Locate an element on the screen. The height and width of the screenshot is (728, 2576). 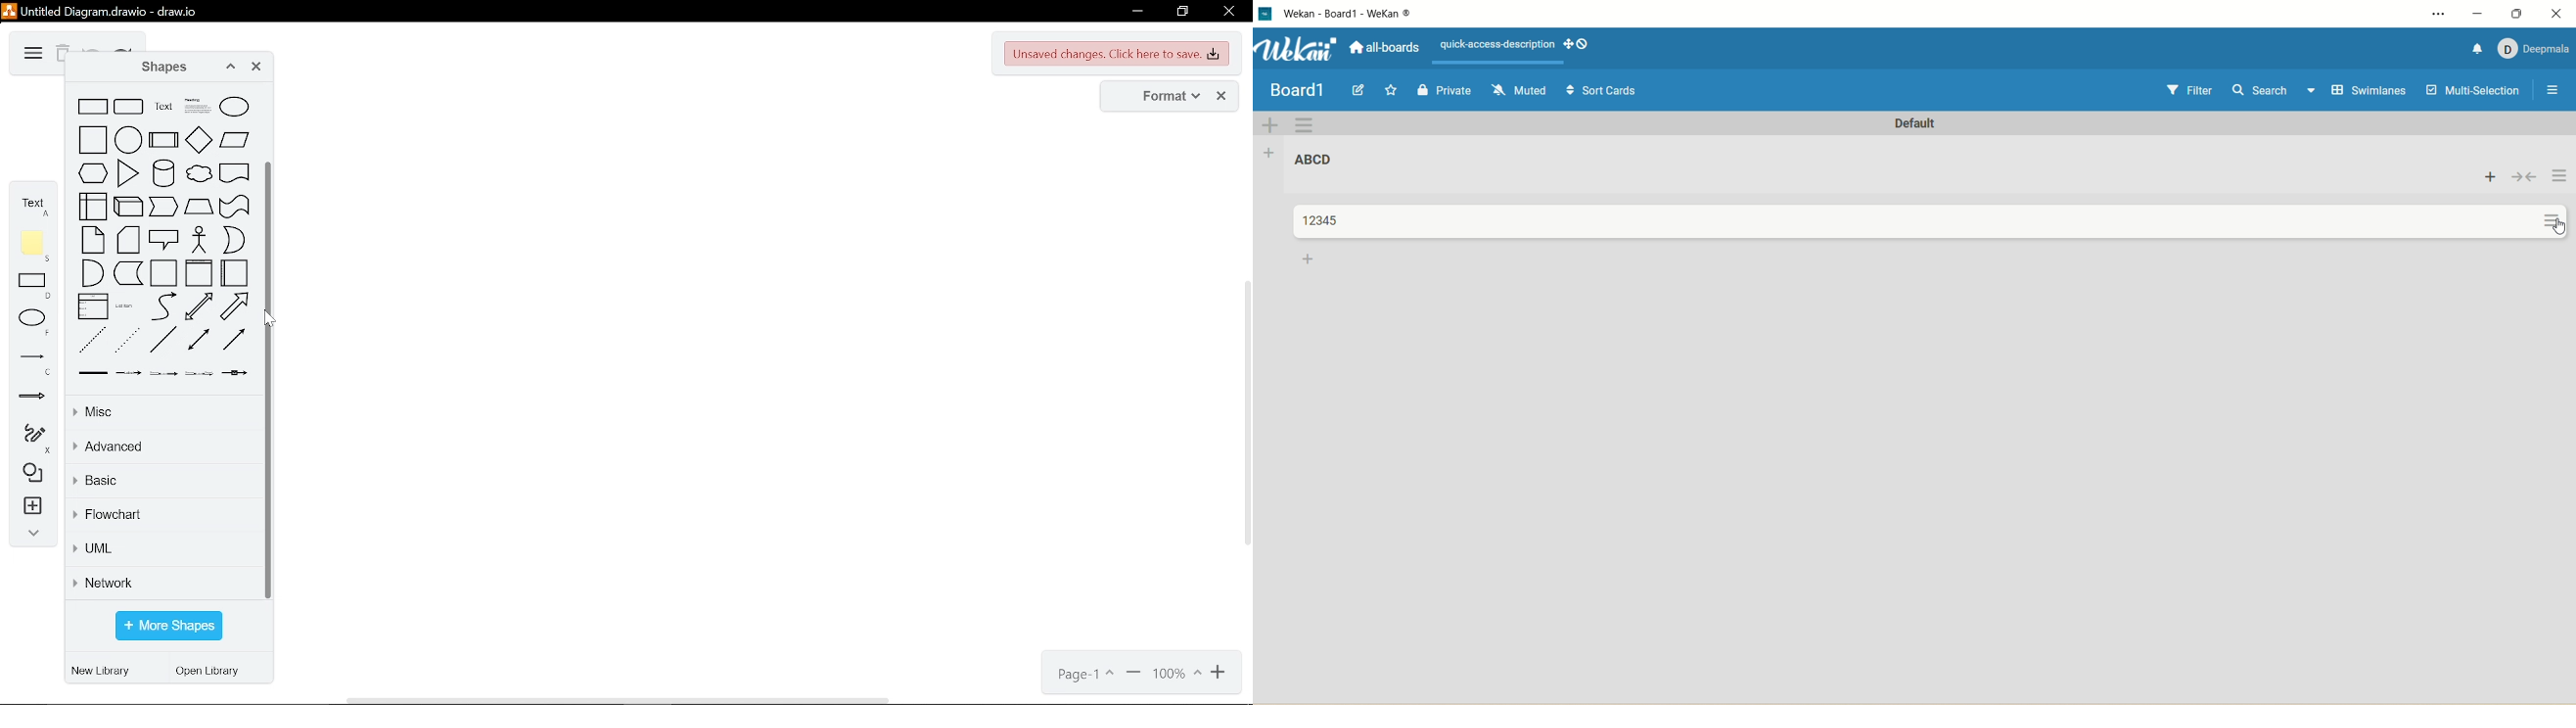
board1 is located at coordinates (1297, 91).